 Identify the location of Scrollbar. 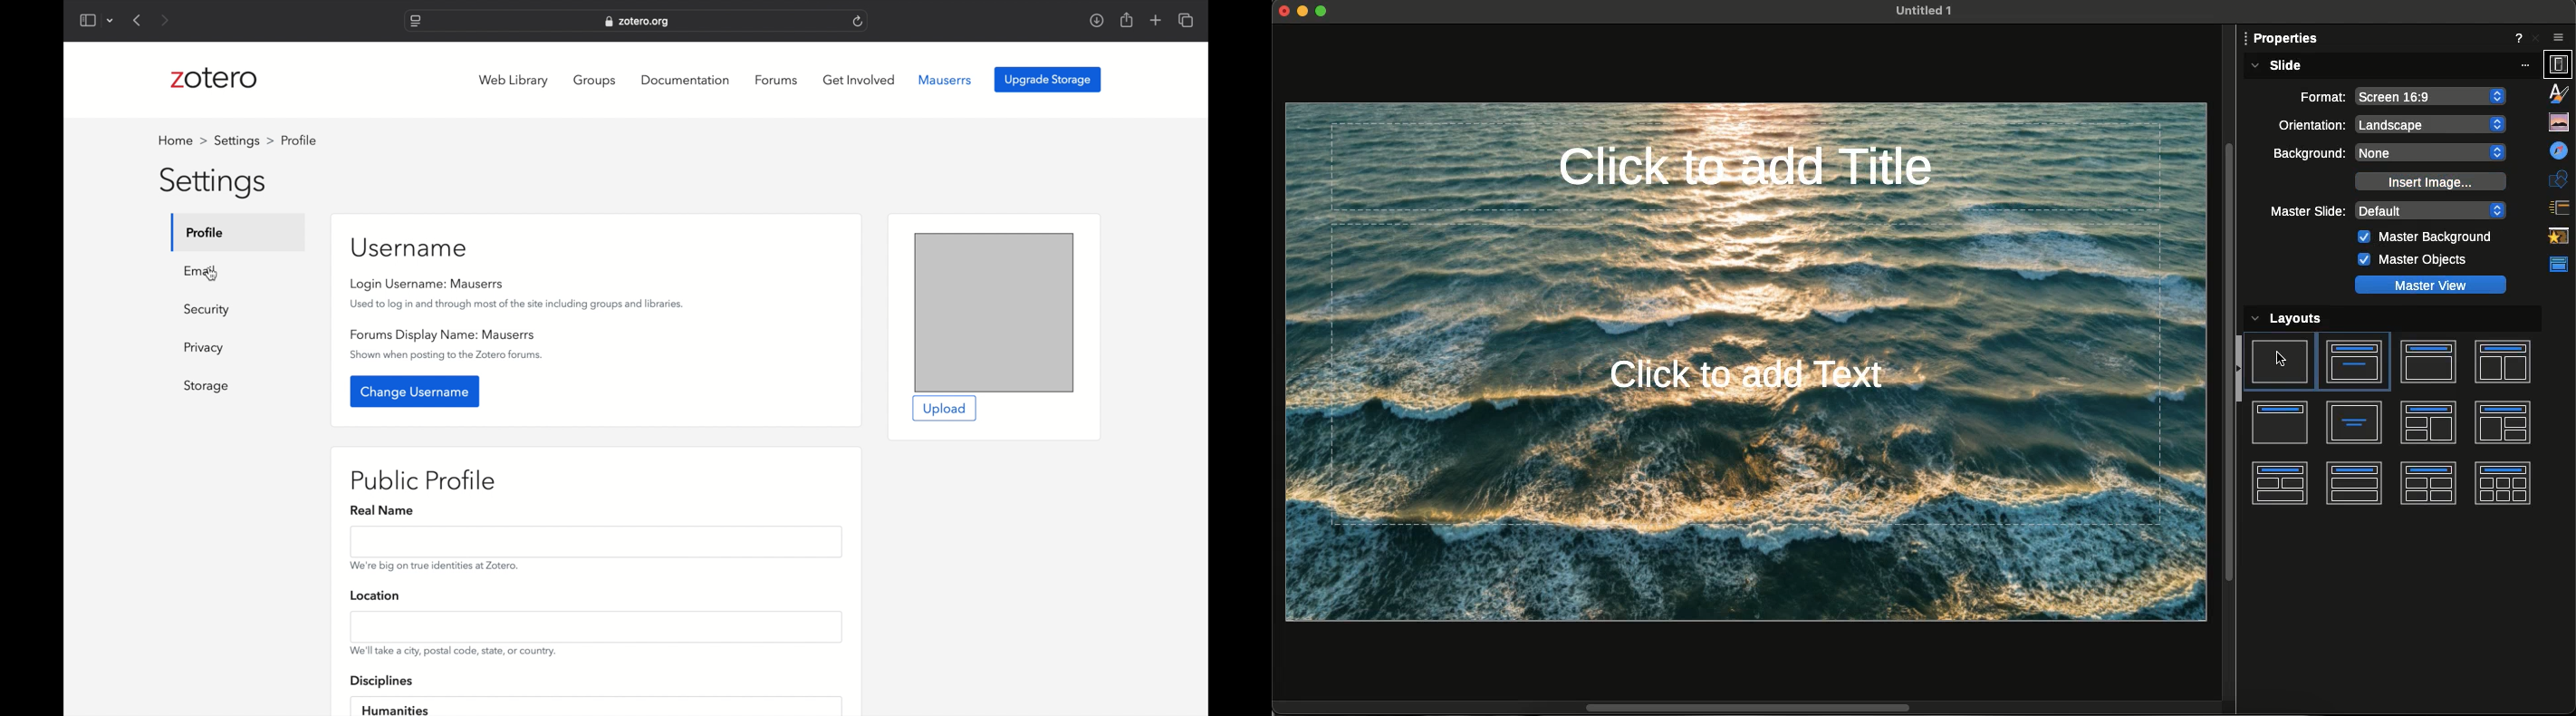
(2230, 365).